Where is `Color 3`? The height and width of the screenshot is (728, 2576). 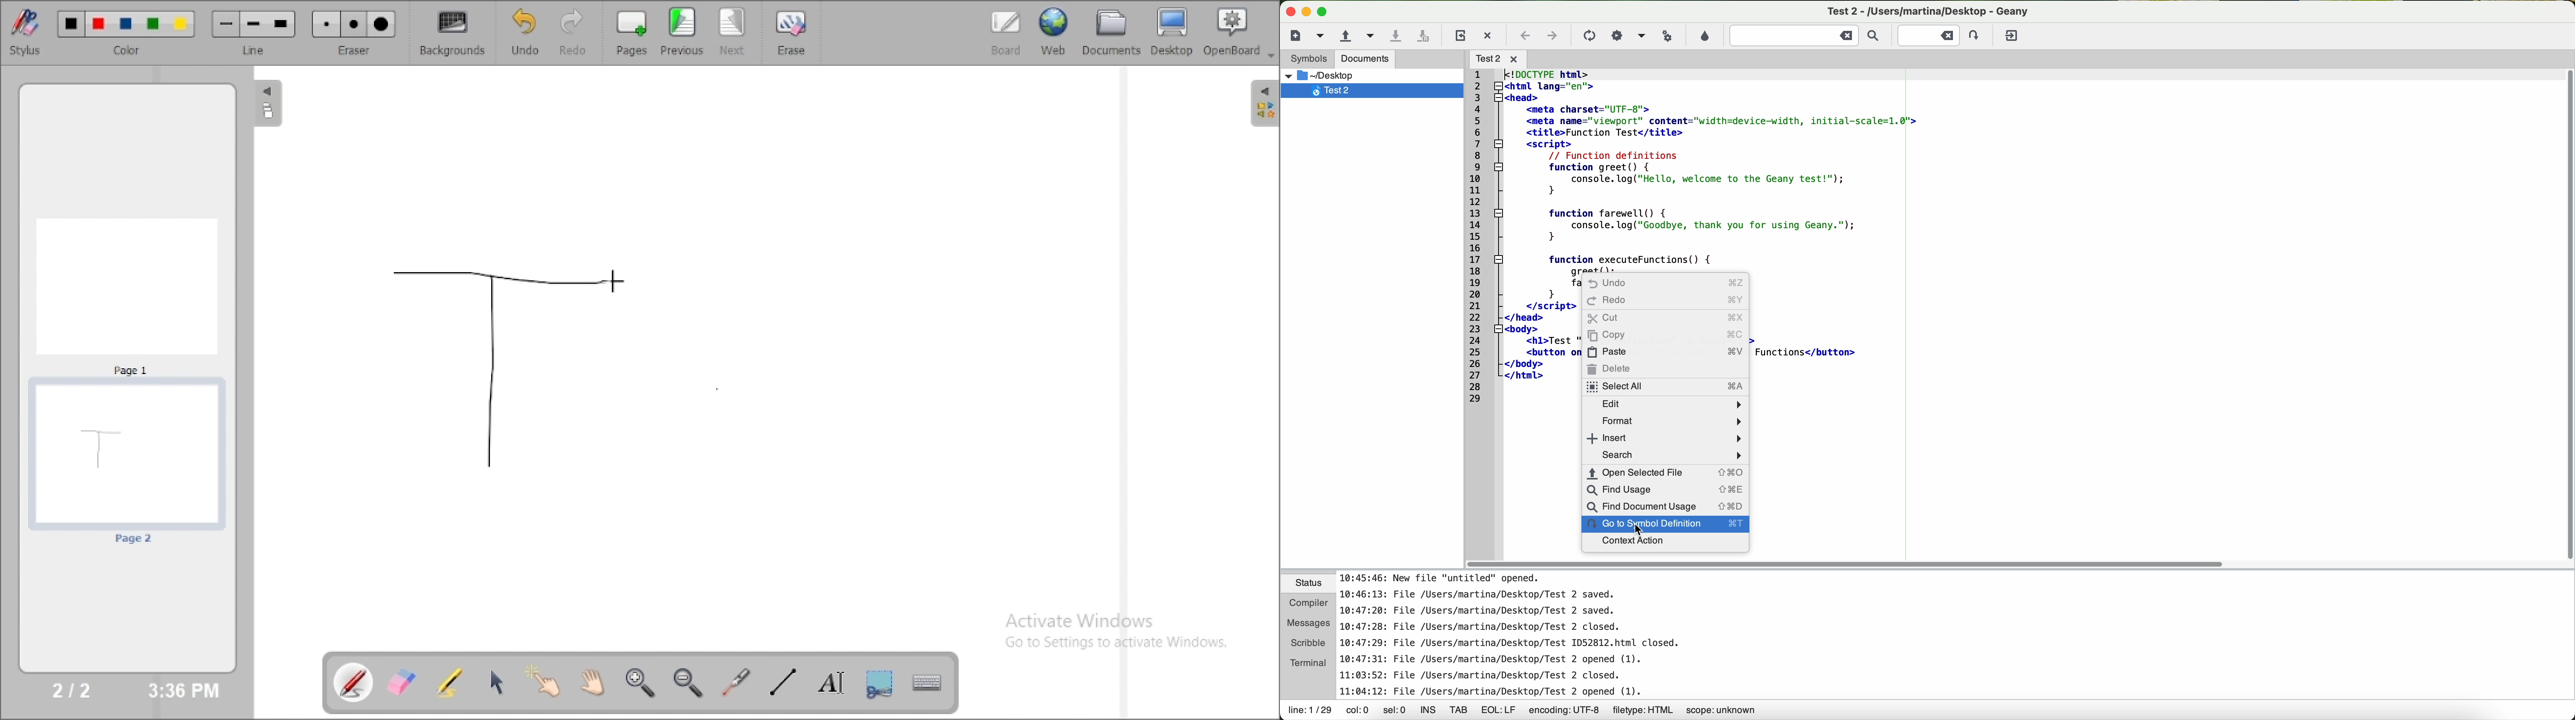 Color 3 is located at coordinates (126, 25).